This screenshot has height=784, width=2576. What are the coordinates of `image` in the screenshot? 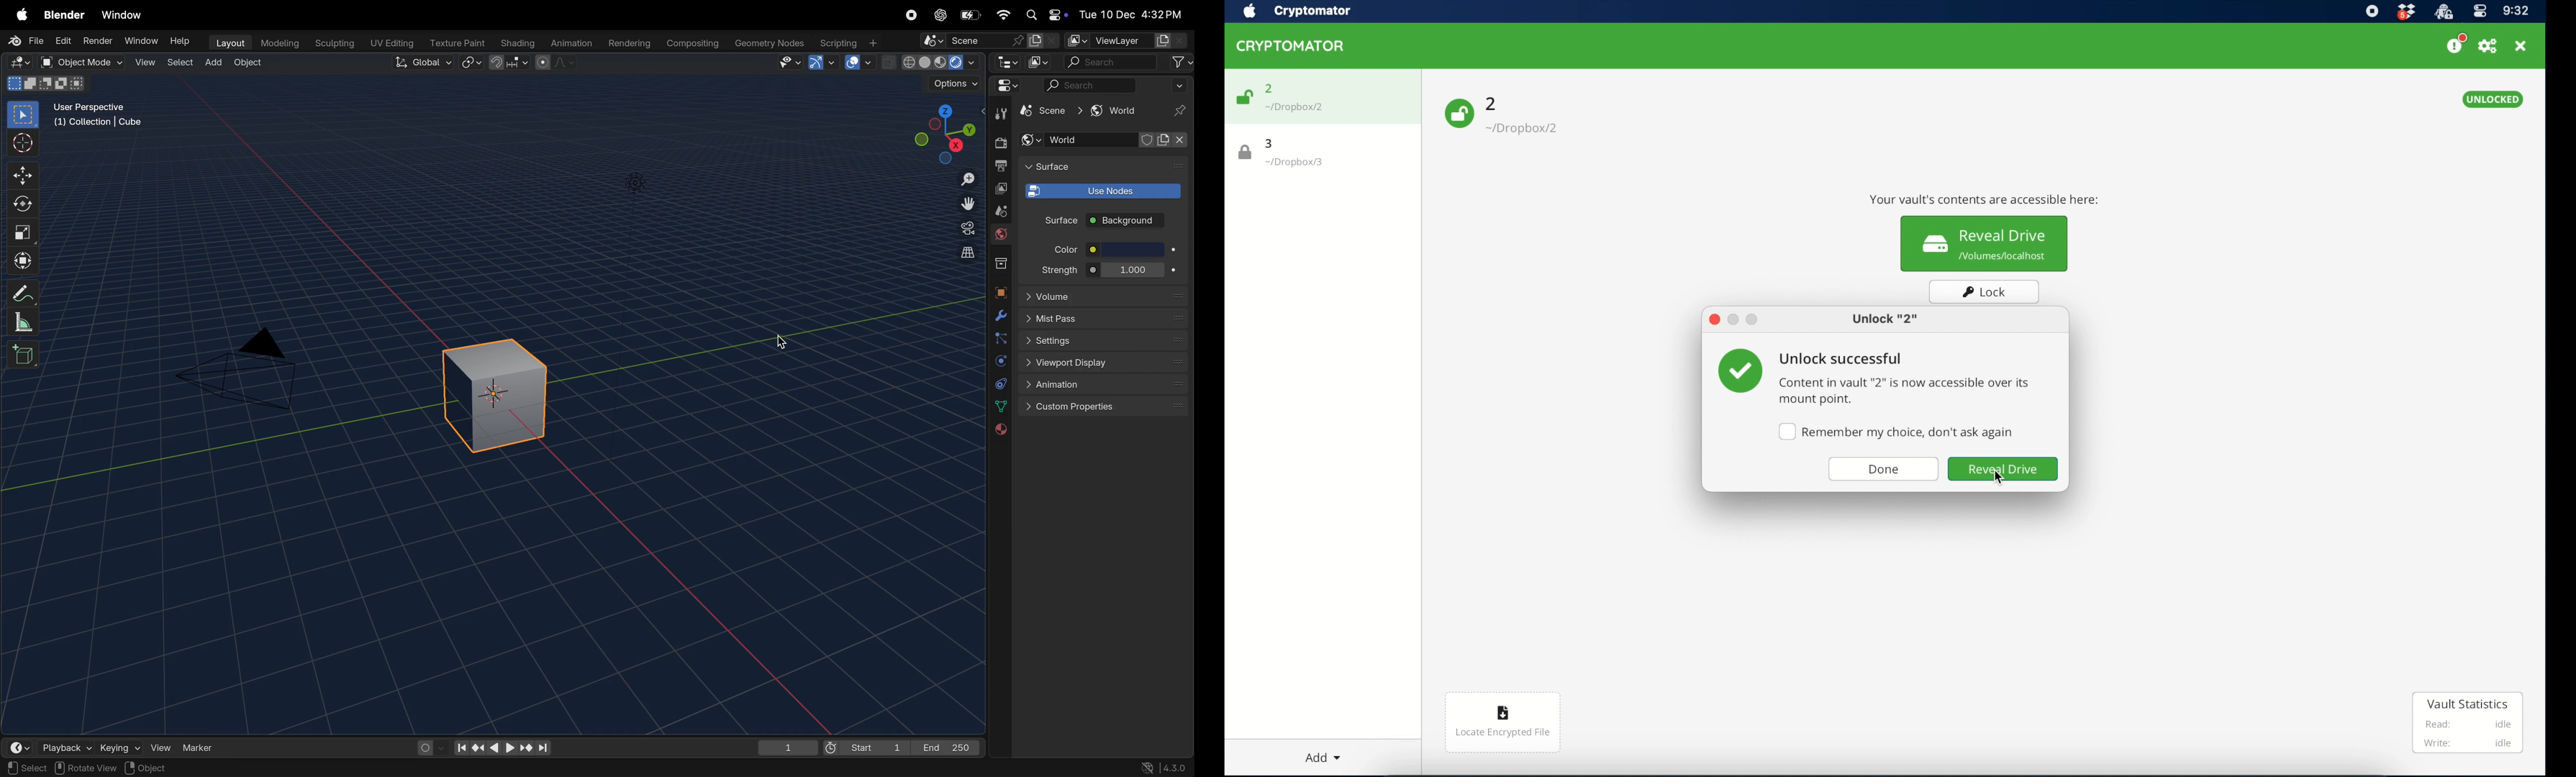 It's located at (1040, 62).